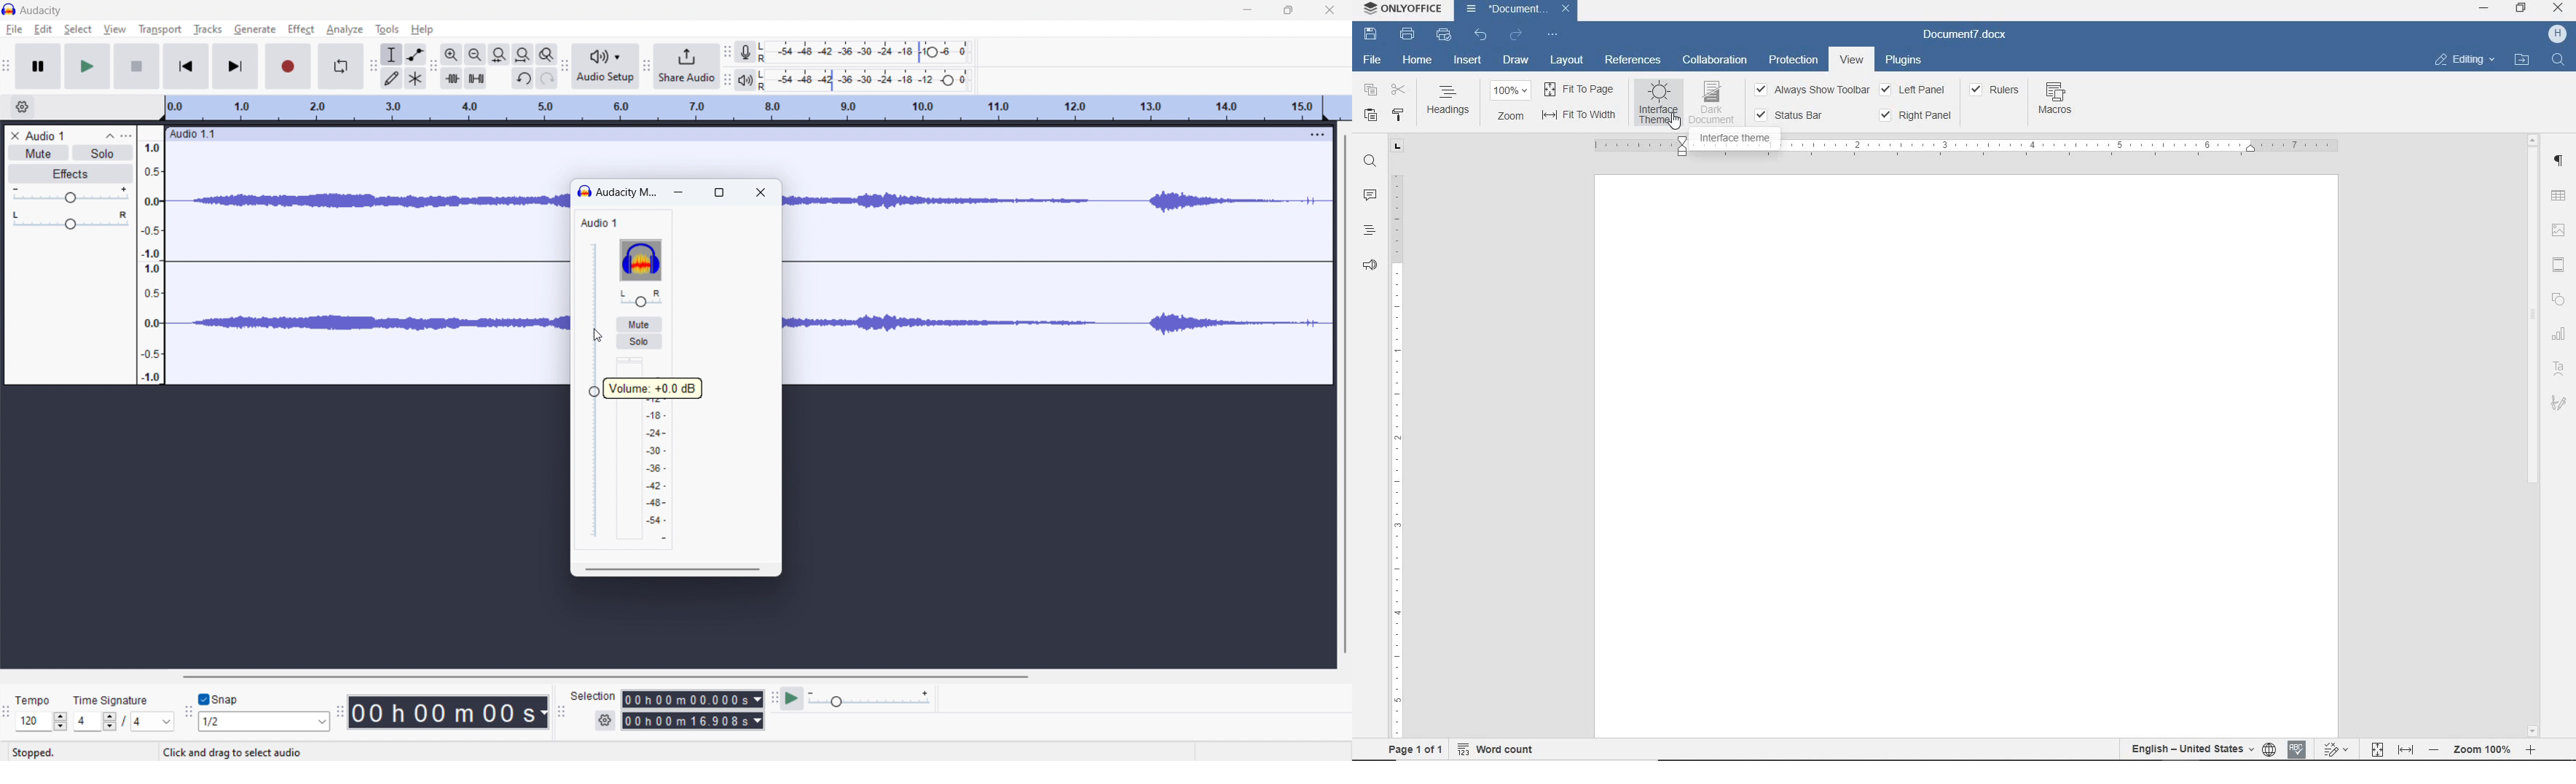  What do you see at coordinates (2269, 749) in the screenshot?
I see `SET DOCUMENT LANGUAGE` at bounding box center [2269, 749].